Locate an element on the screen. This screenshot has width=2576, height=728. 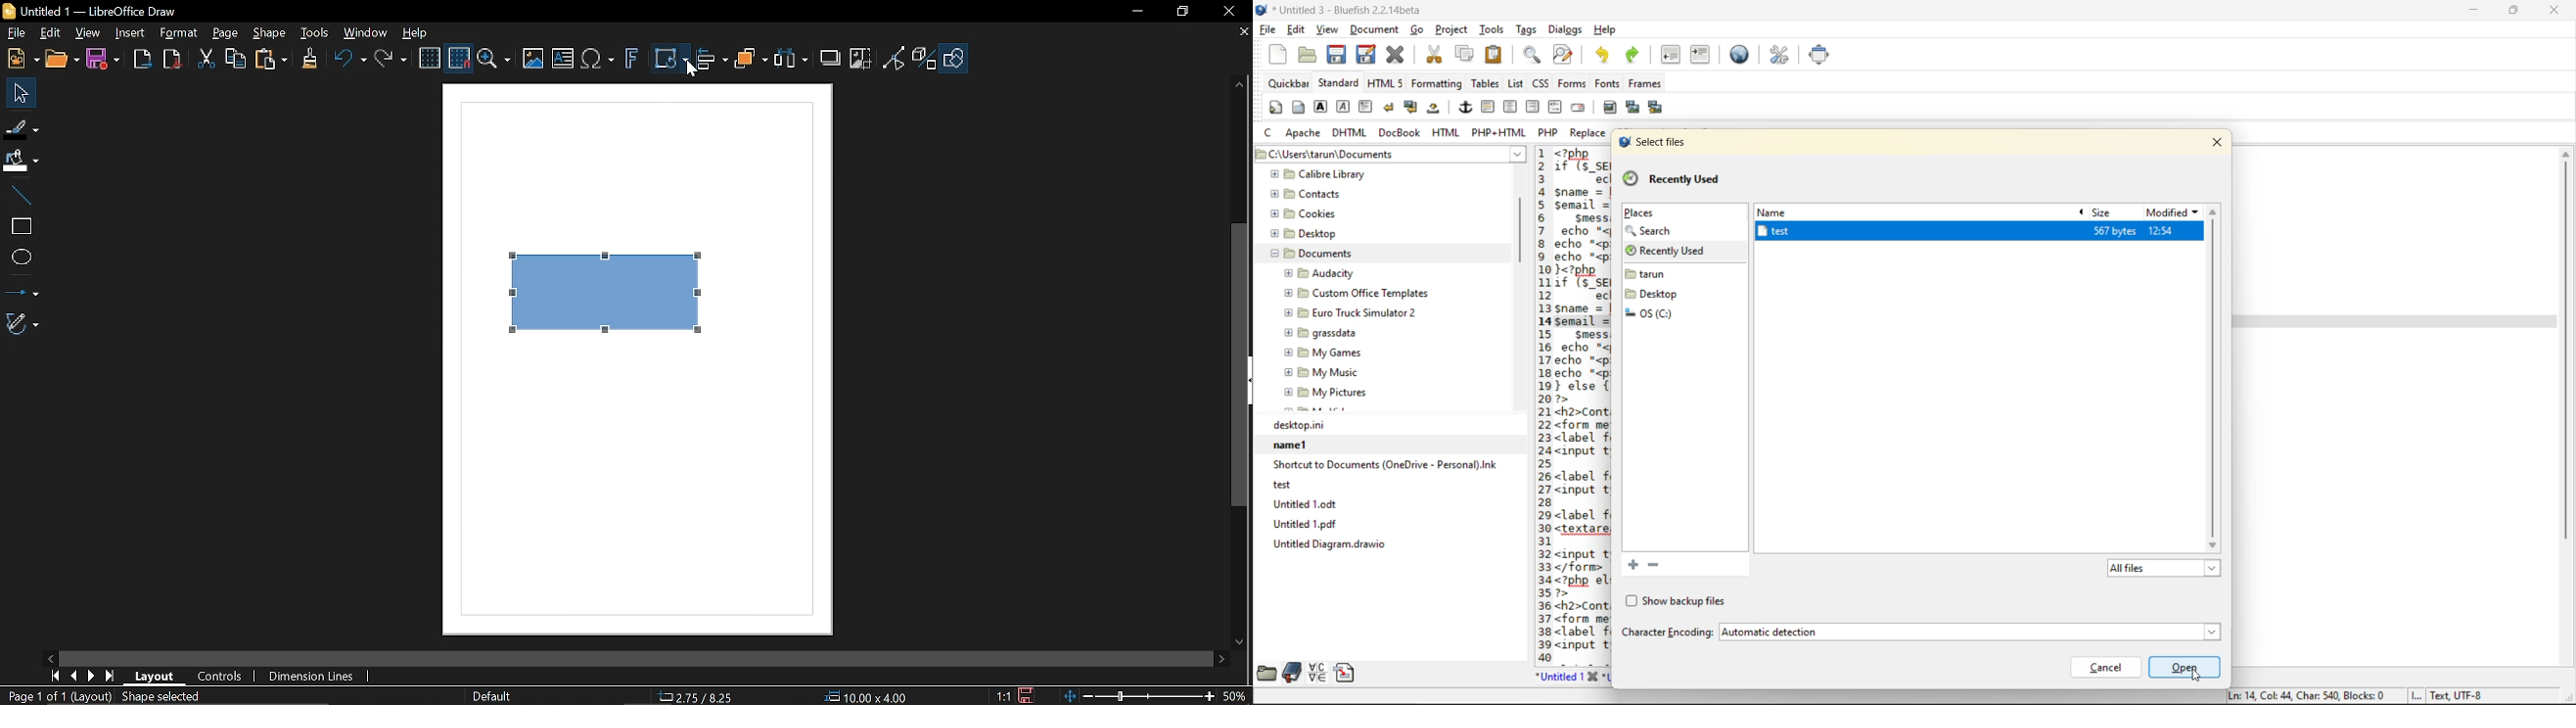
Align is located at coordinates (713, 62).